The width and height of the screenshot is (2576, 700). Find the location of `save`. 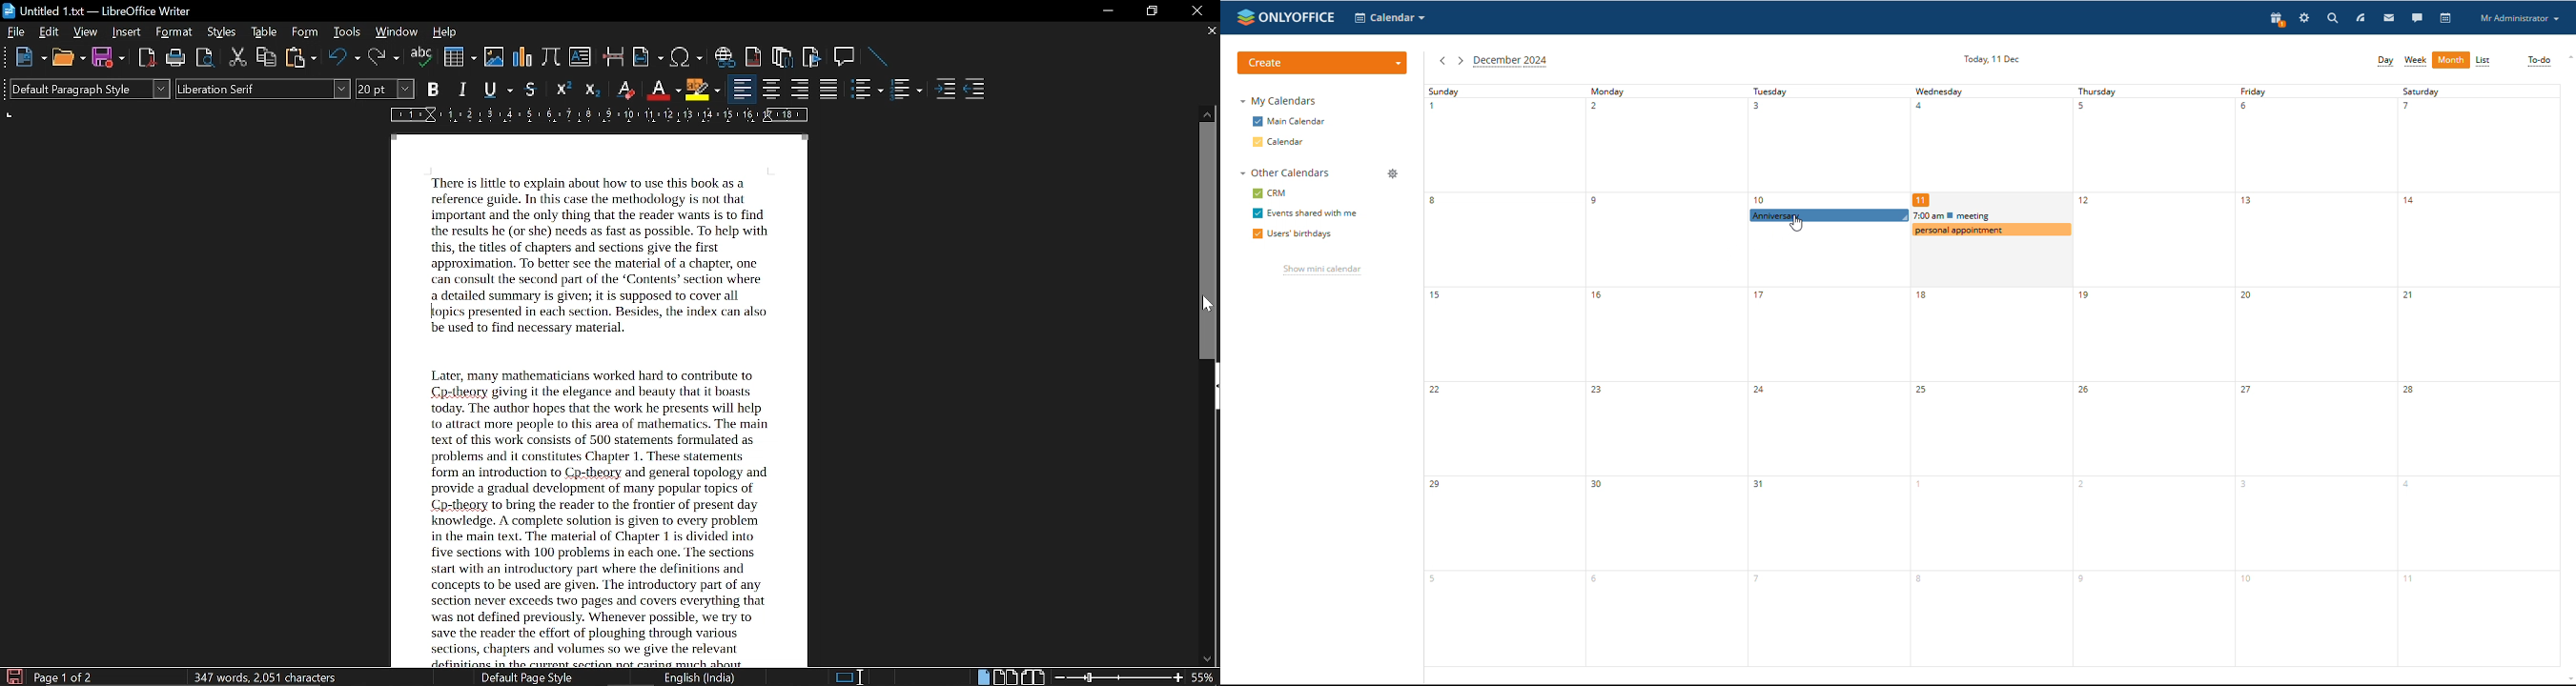

save is located at coordinates (12, 676).